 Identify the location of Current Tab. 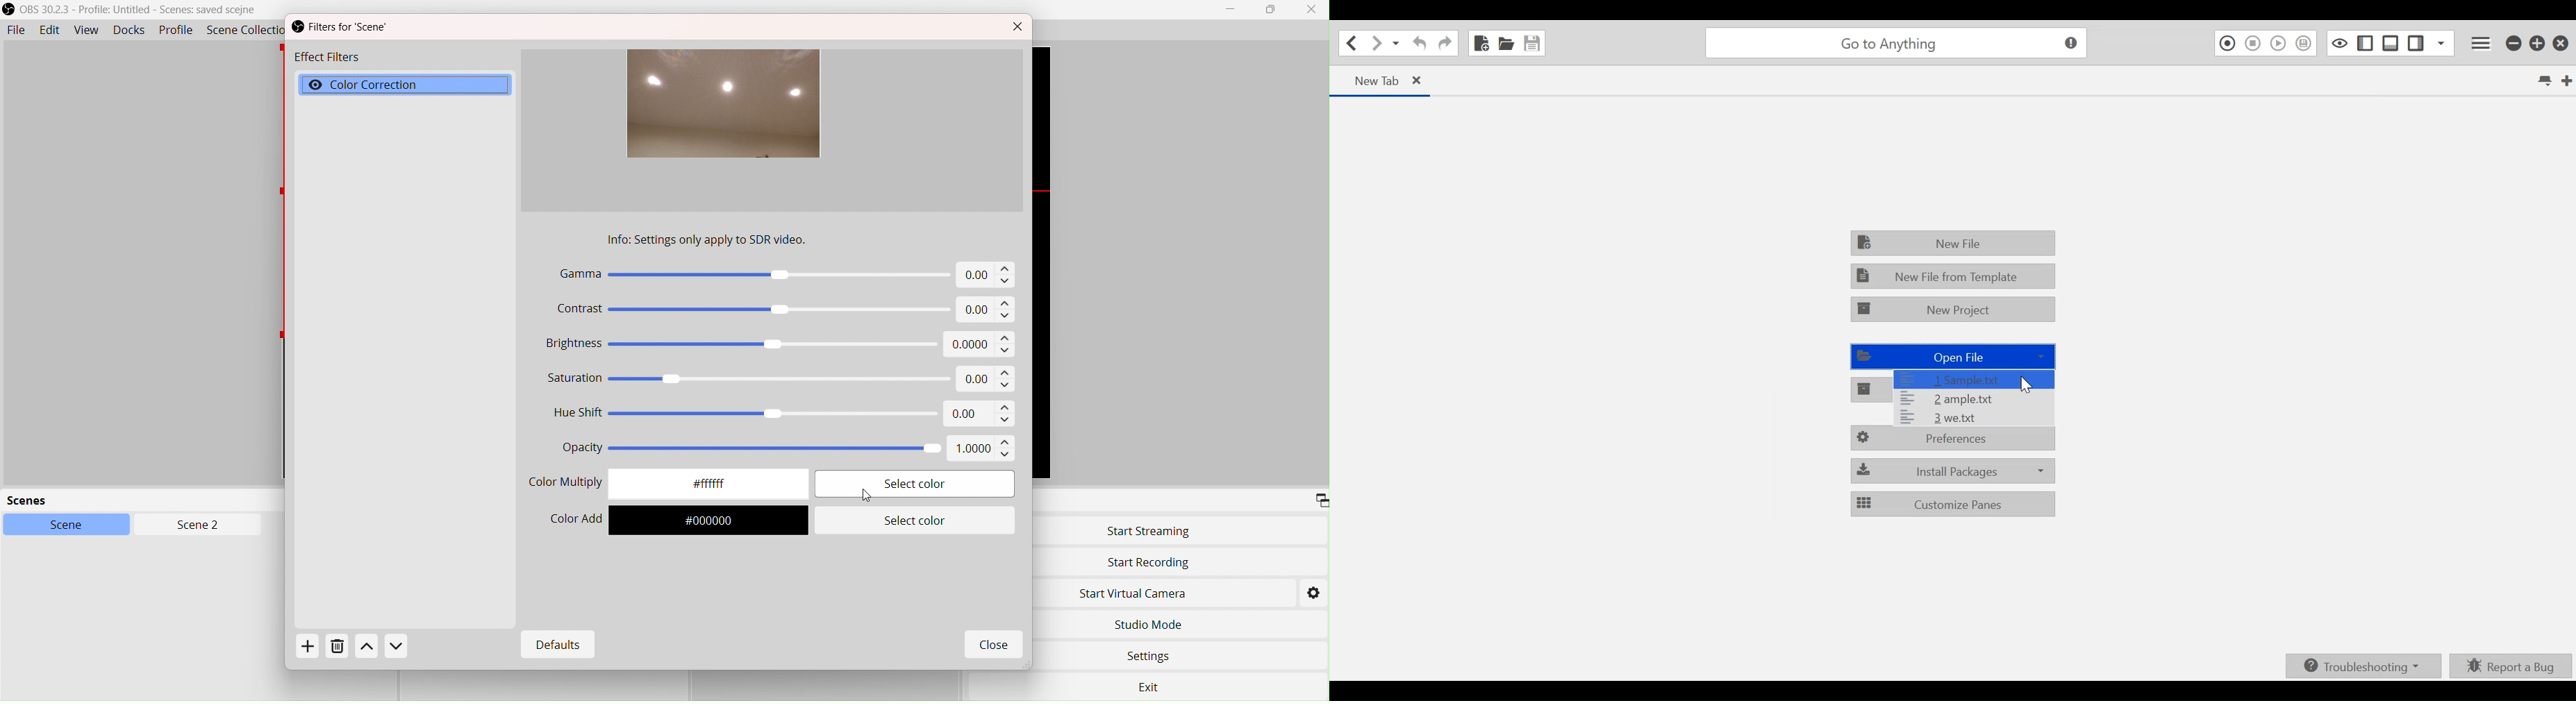
(1381, 80).